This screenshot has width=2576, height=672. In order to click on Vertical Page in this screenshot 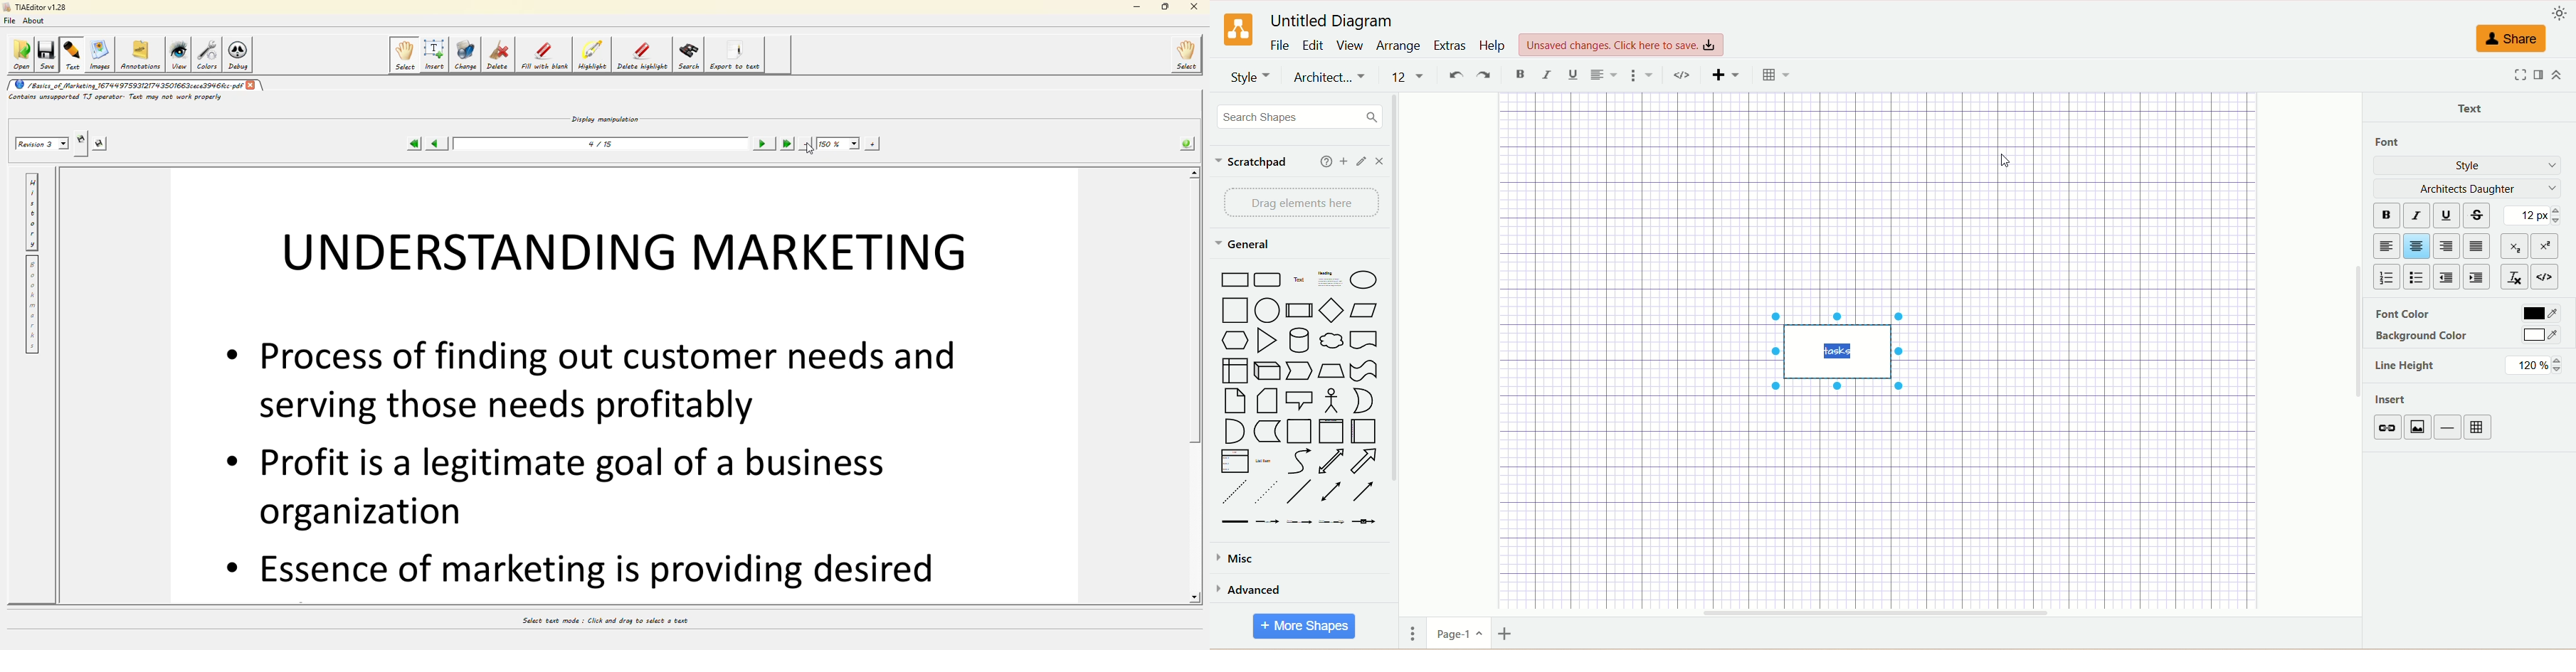, I will do `click(1331, 432)`.